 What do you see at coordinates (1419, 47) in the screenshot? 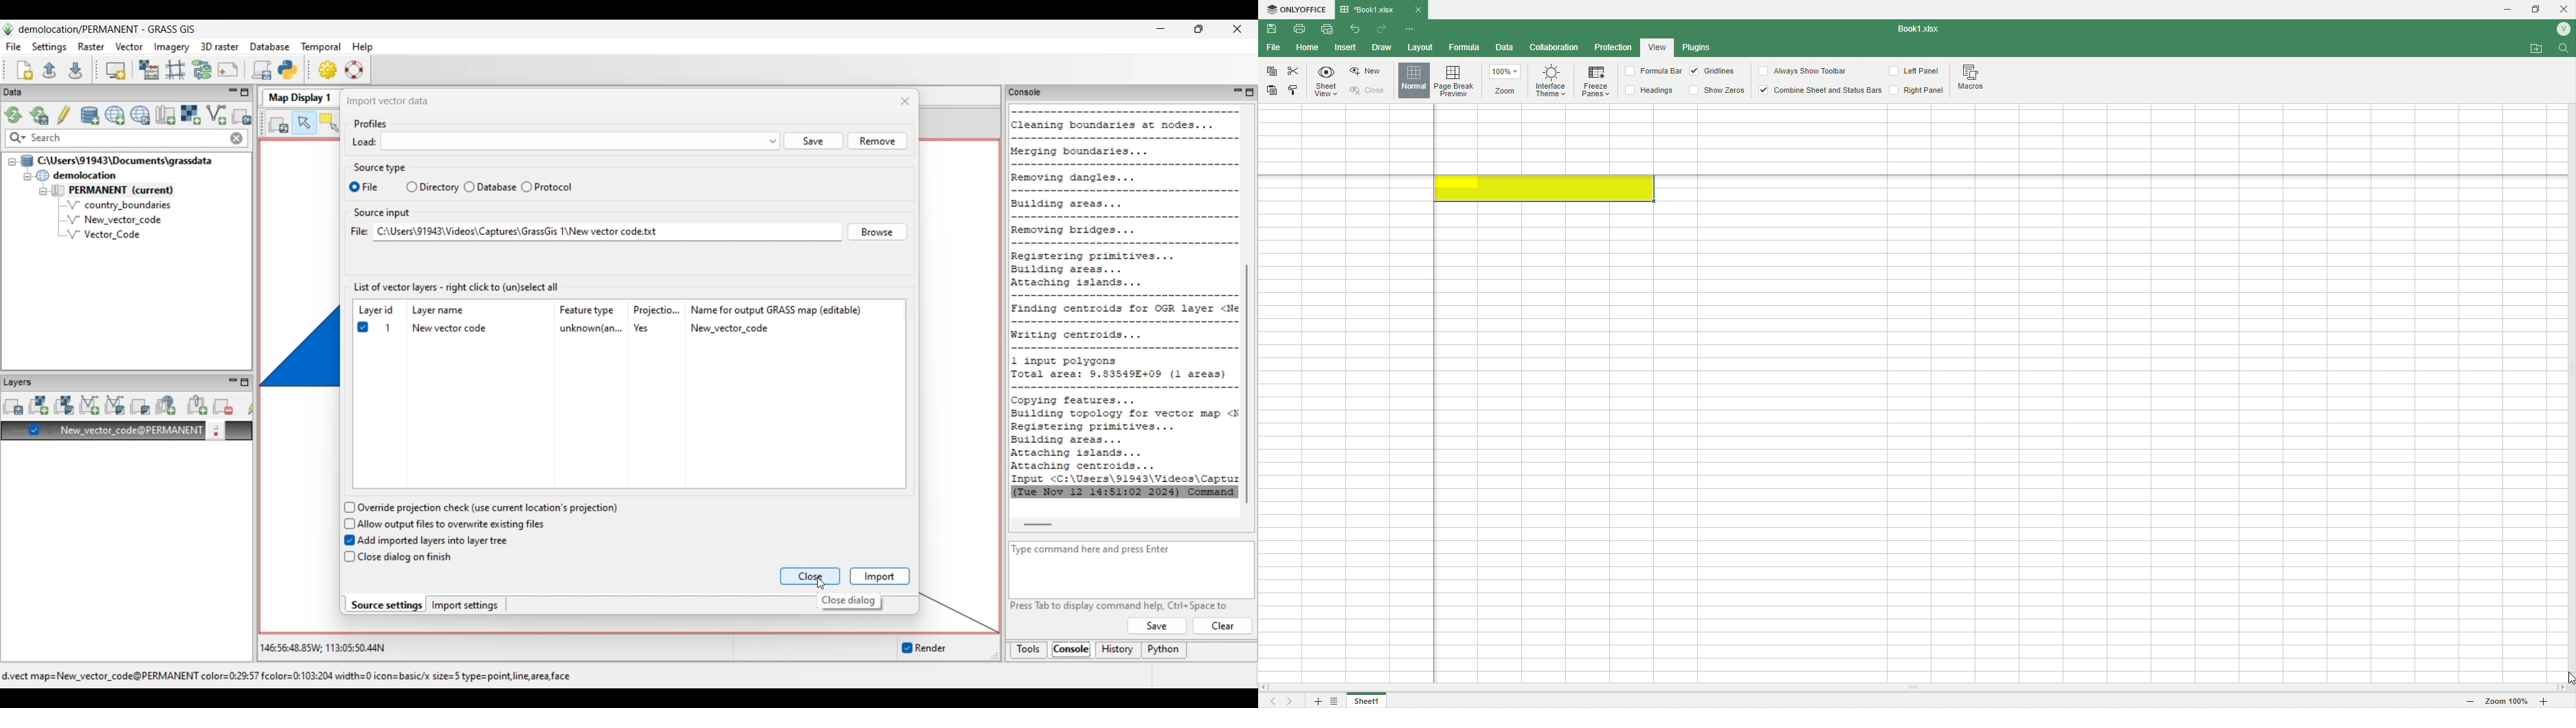
I see `Layout` at bounding box center [1419, 47].